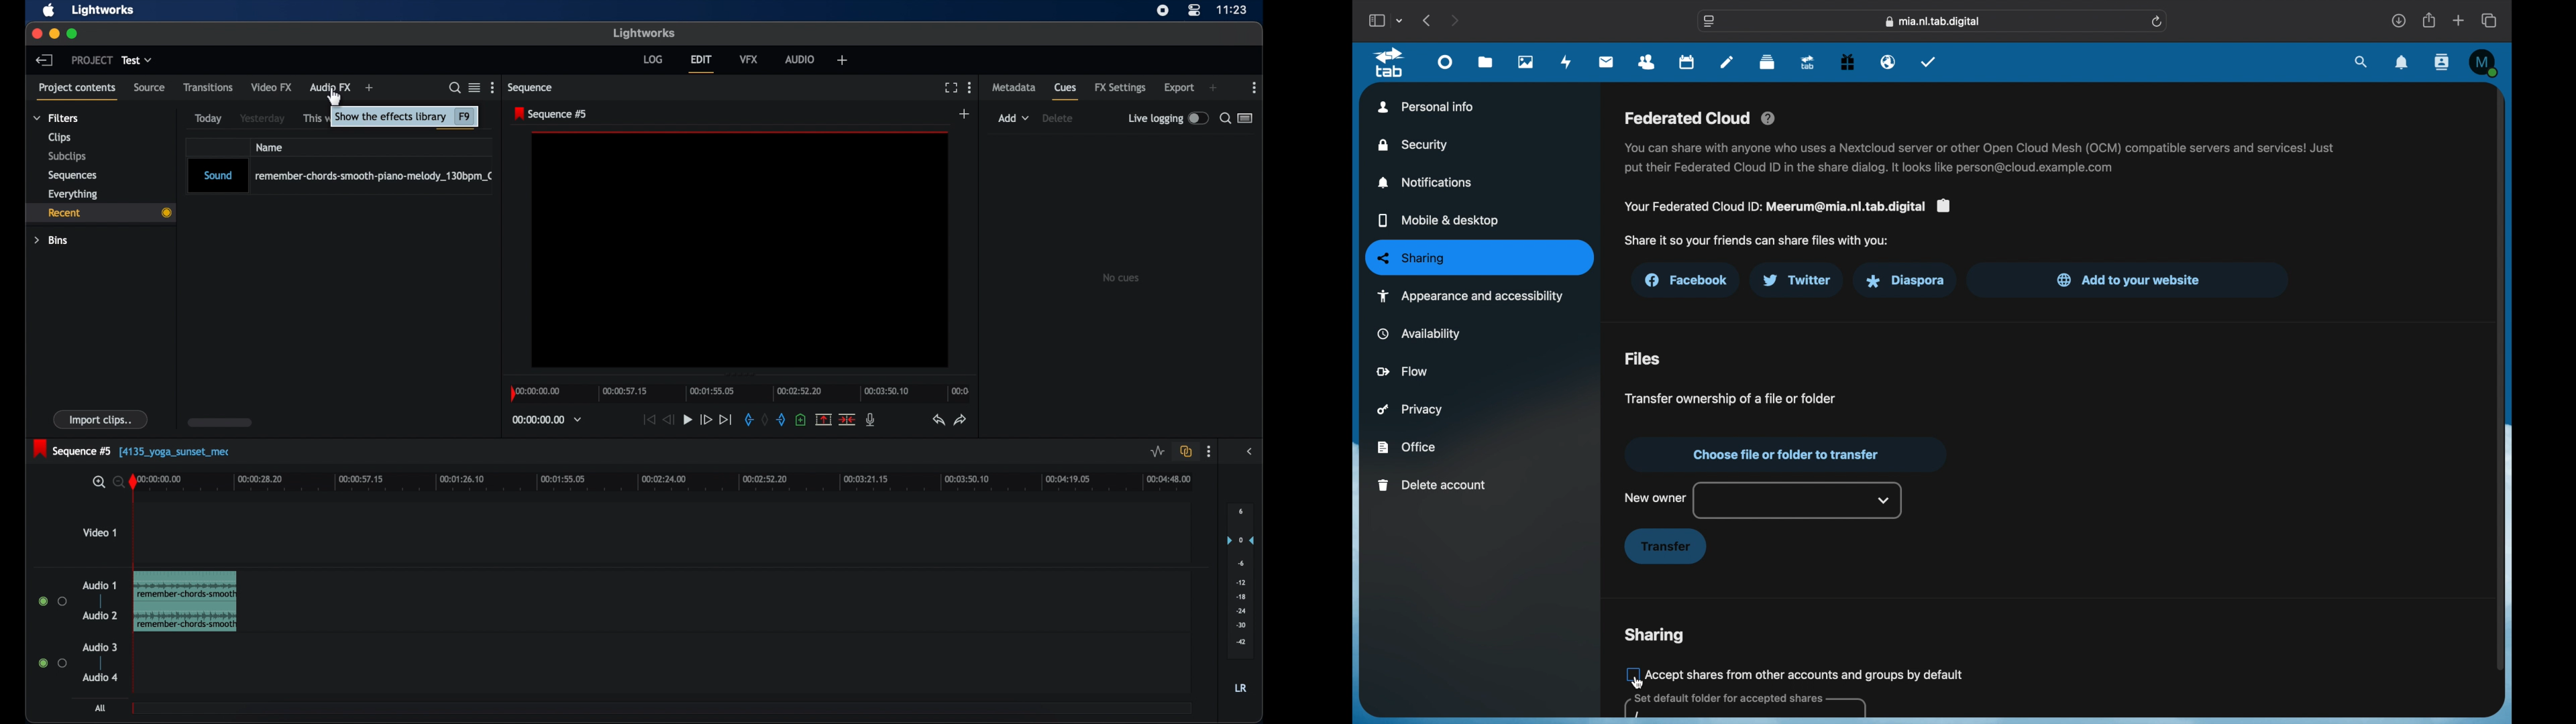 The height and width of the screenshot is (728, 2576). I want to click on live logging, so click(1167, 118).